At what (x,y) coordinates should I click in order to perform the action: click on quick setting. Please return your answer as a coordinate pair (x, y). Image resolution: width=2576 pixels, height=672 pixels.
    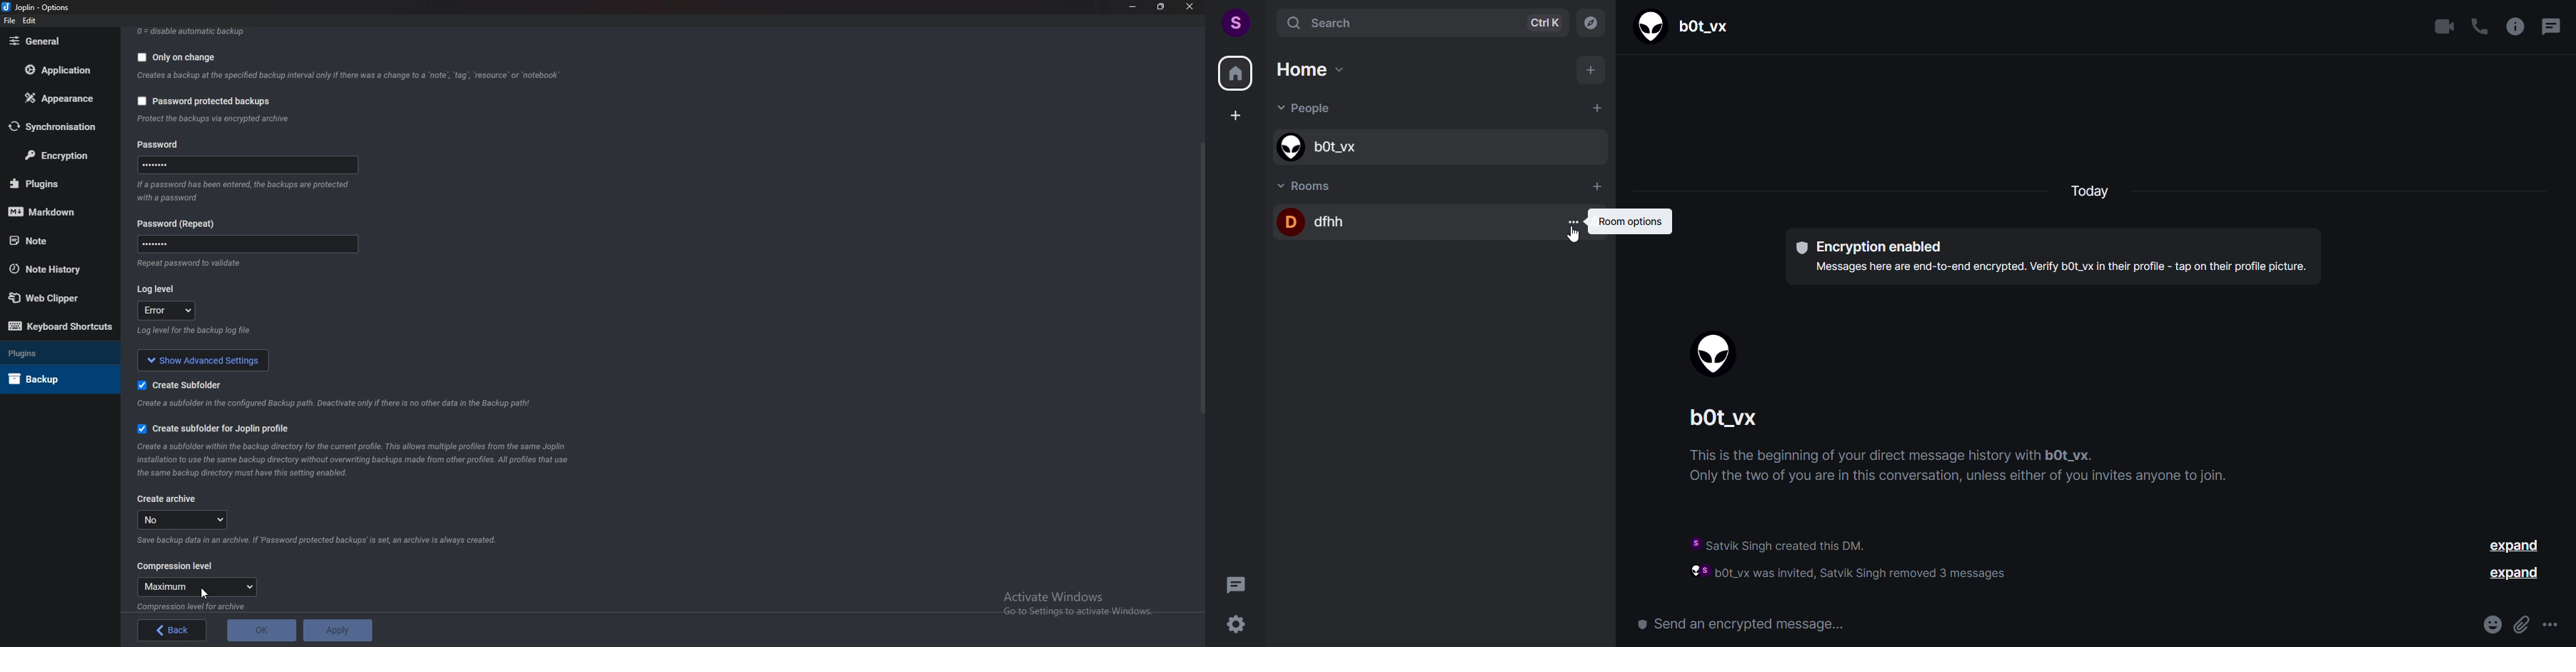
    Looking at the image, I should click on (1235, 624).